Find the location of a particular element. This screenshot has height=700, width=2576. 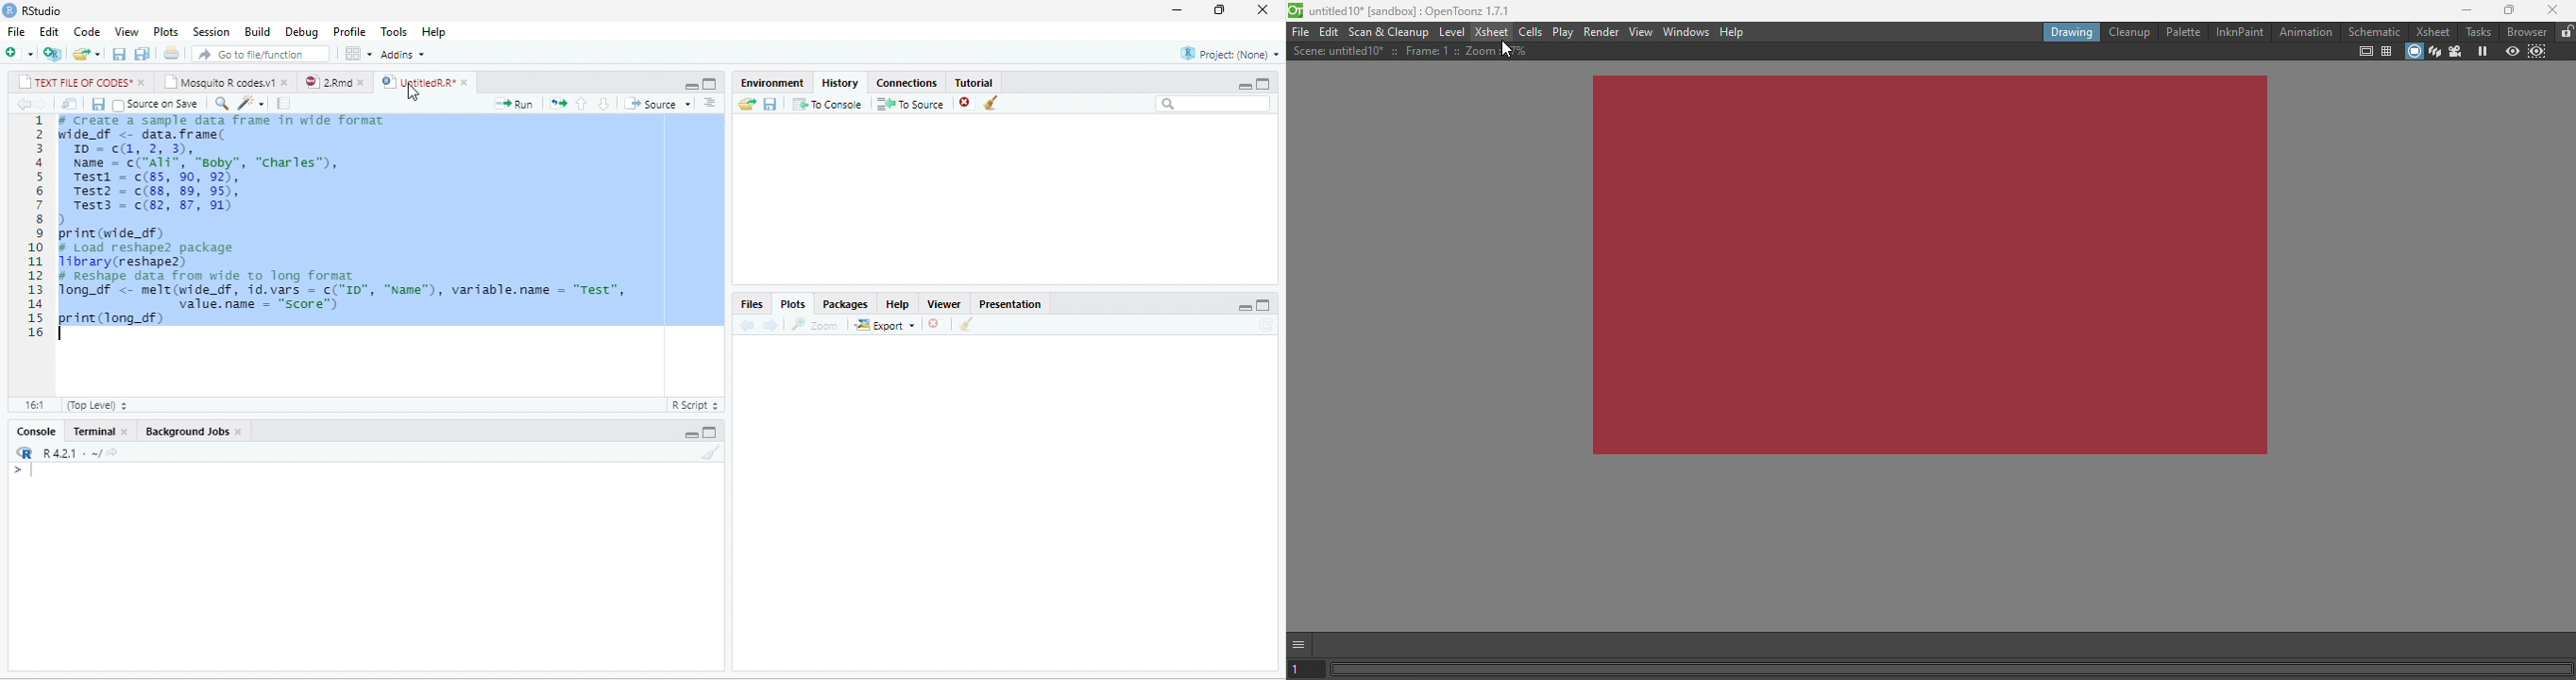

forward is located at coordinates (771, 325).